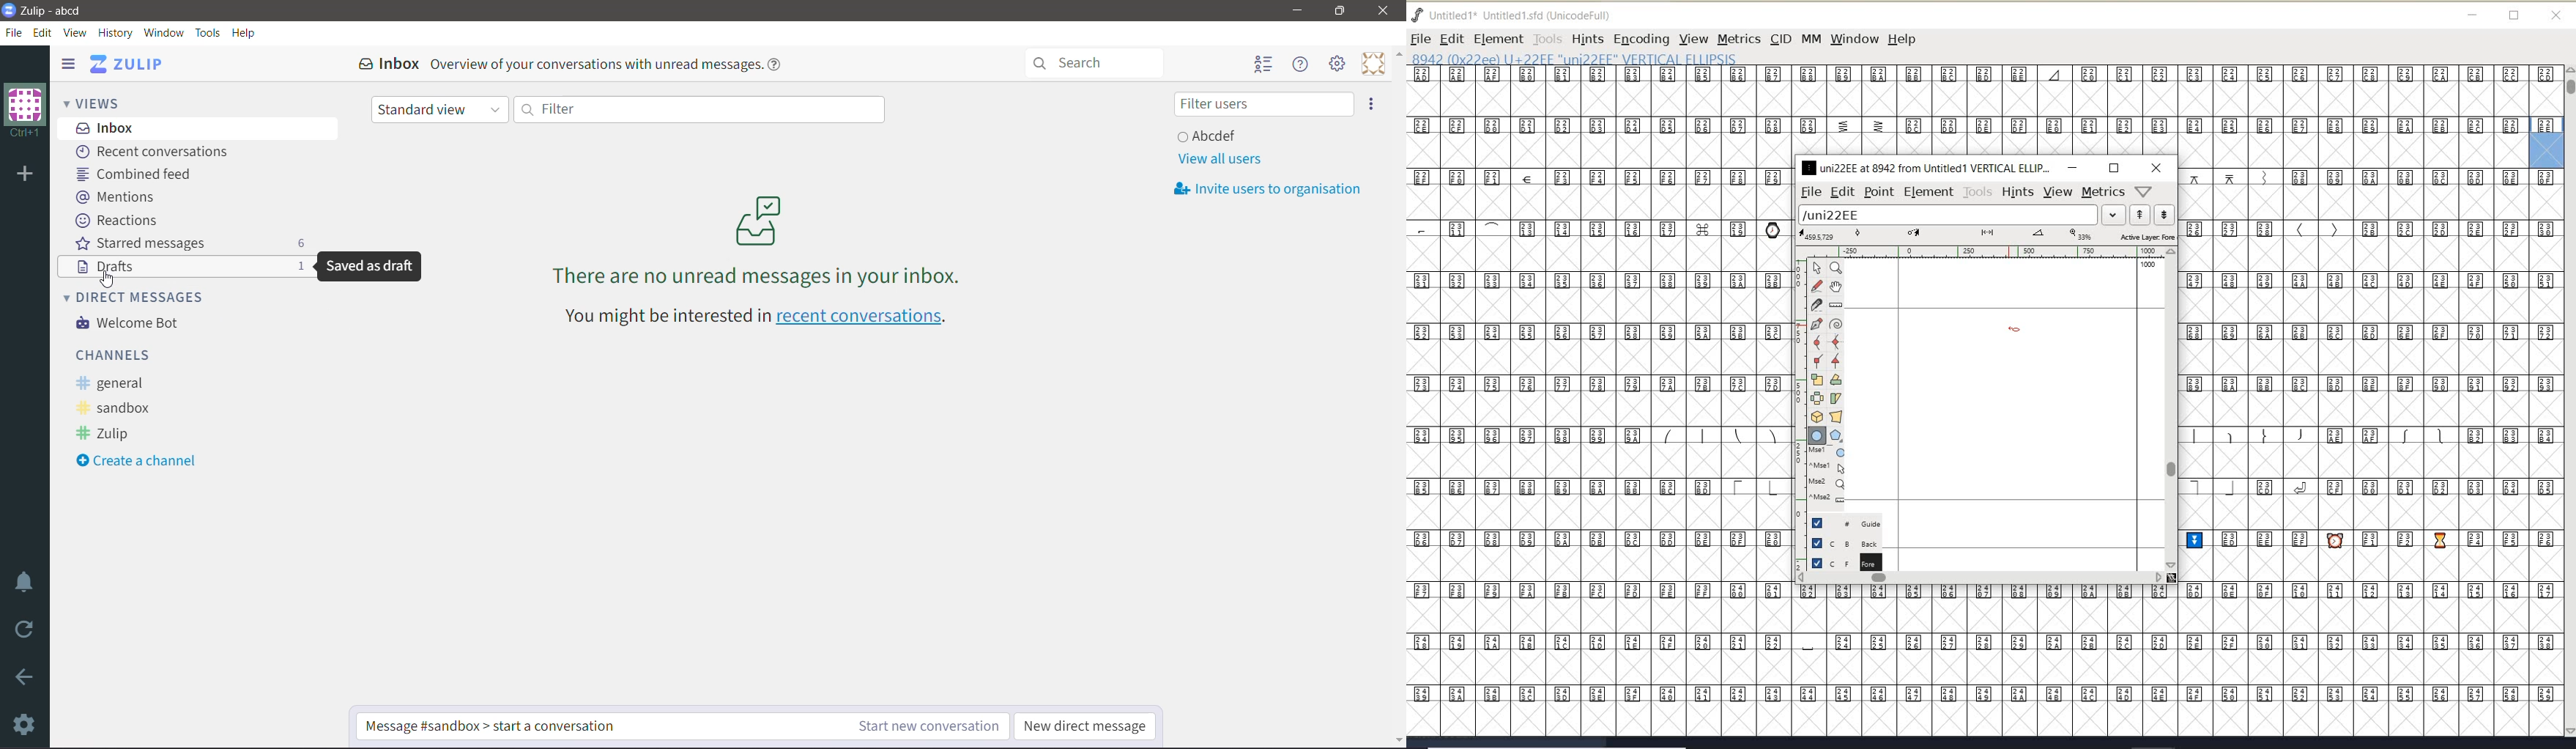  What do you see at coordinates (1959, 216) in the screenshot?
I see `load word list` at bounding box center [1959, 216].